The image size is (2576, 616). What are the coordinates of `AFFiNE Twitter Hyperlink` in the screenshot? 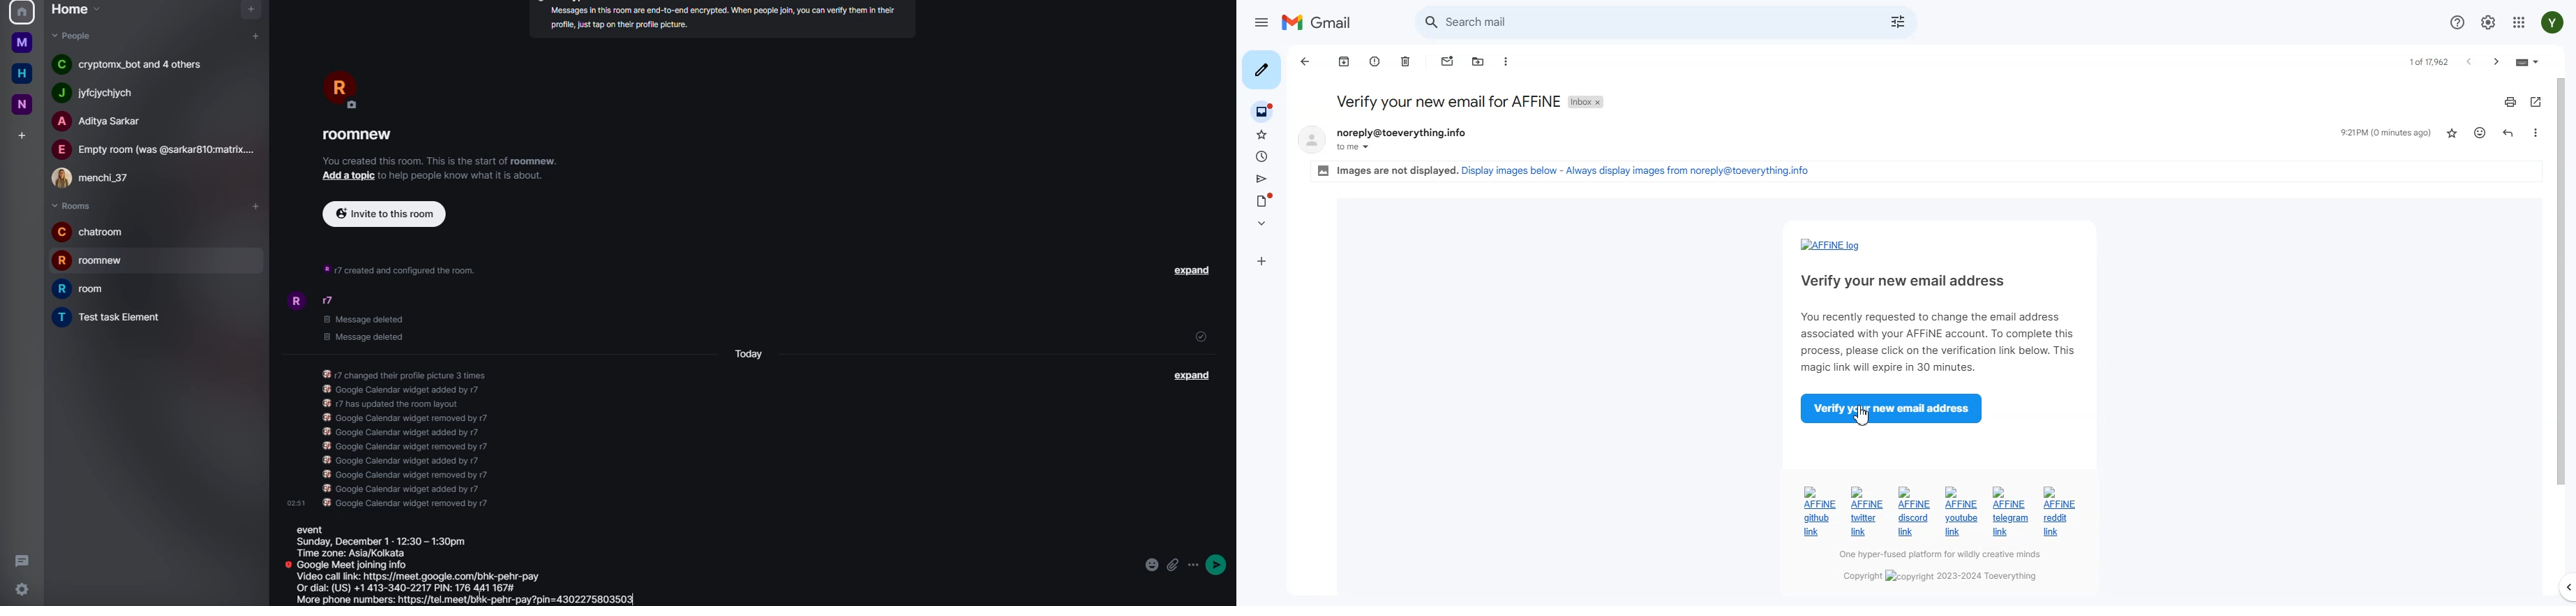 It's located at (1865, 511).